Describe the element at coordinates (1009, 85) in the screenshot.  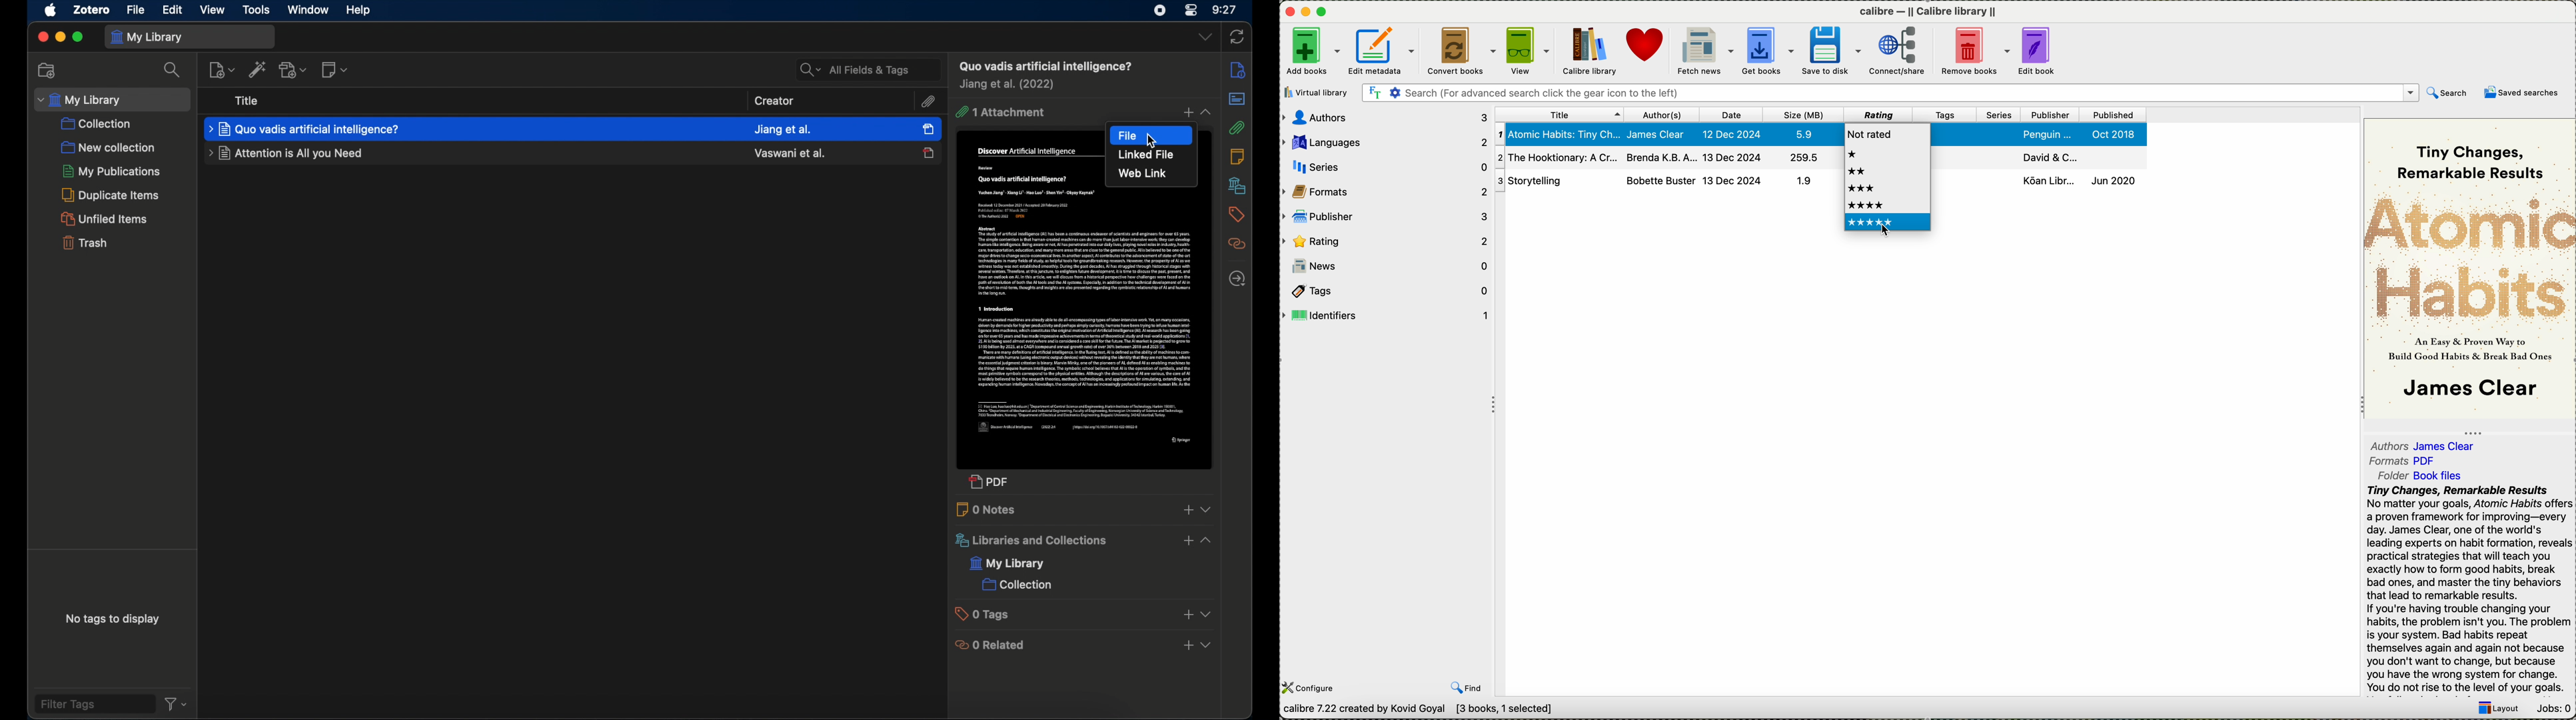
I see `creator` at that location.